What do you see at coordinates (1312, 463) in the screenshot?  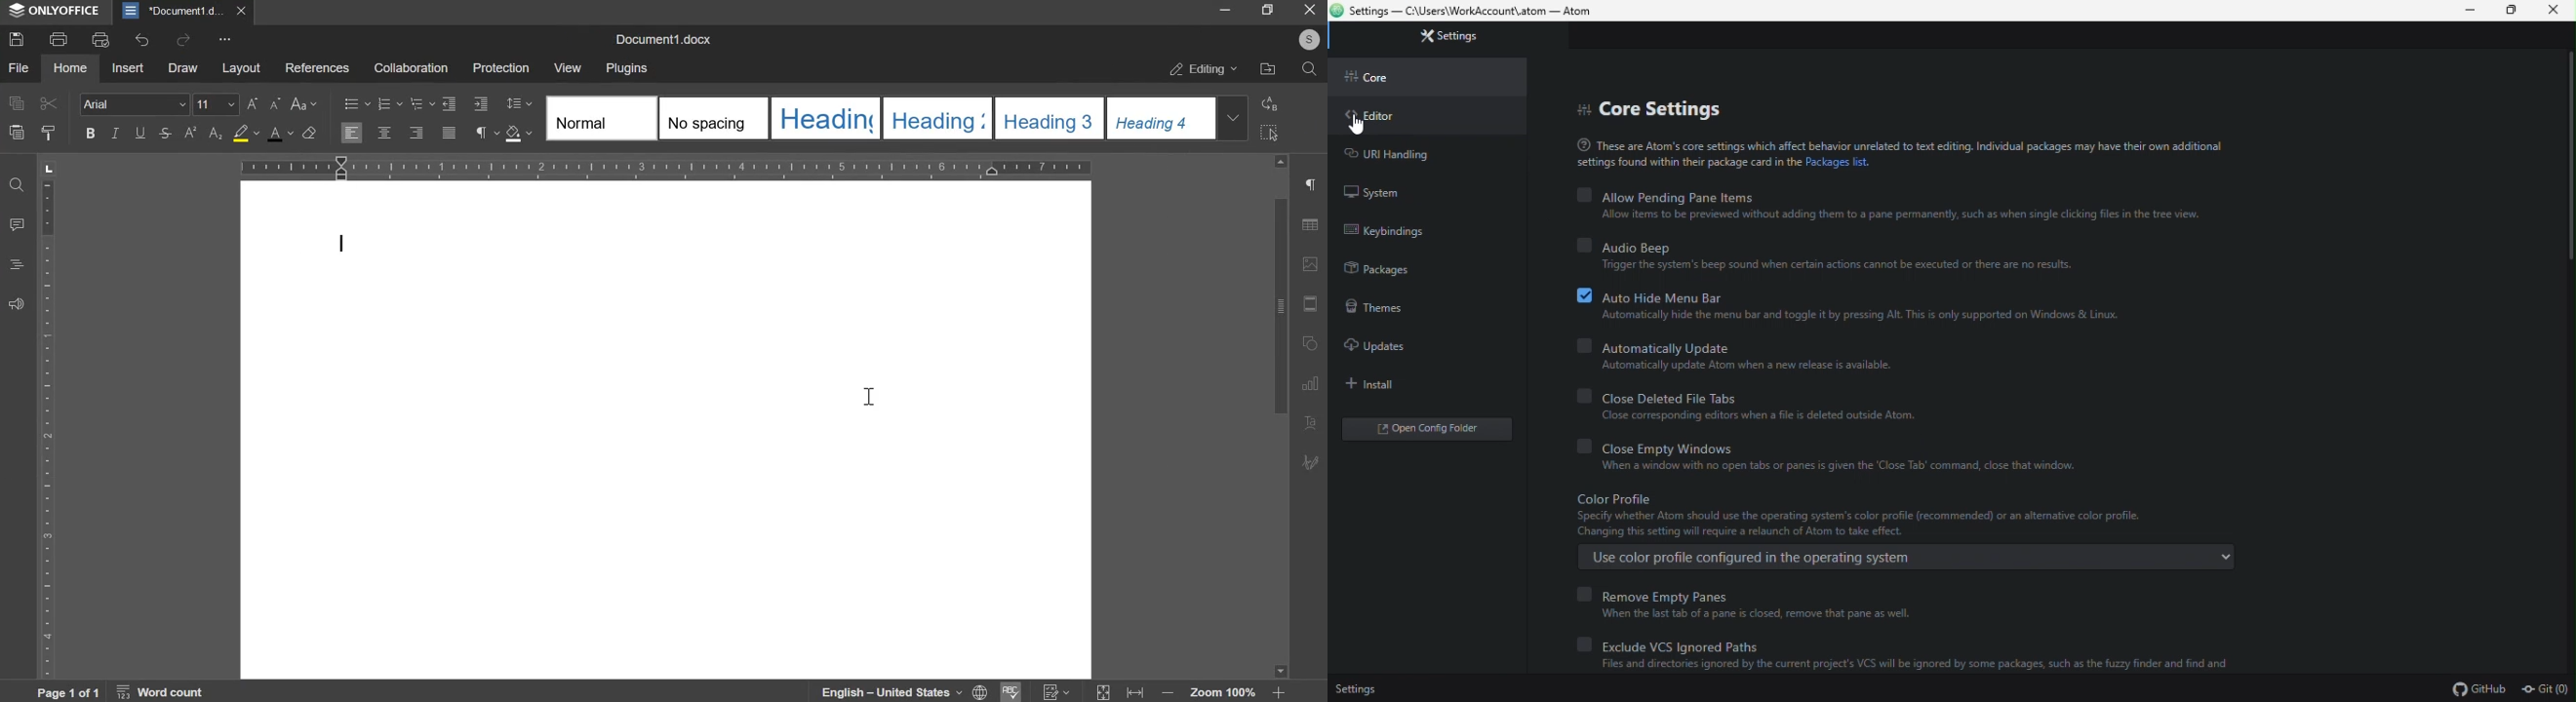 I see `draw` at bounding box center [1312, 463].